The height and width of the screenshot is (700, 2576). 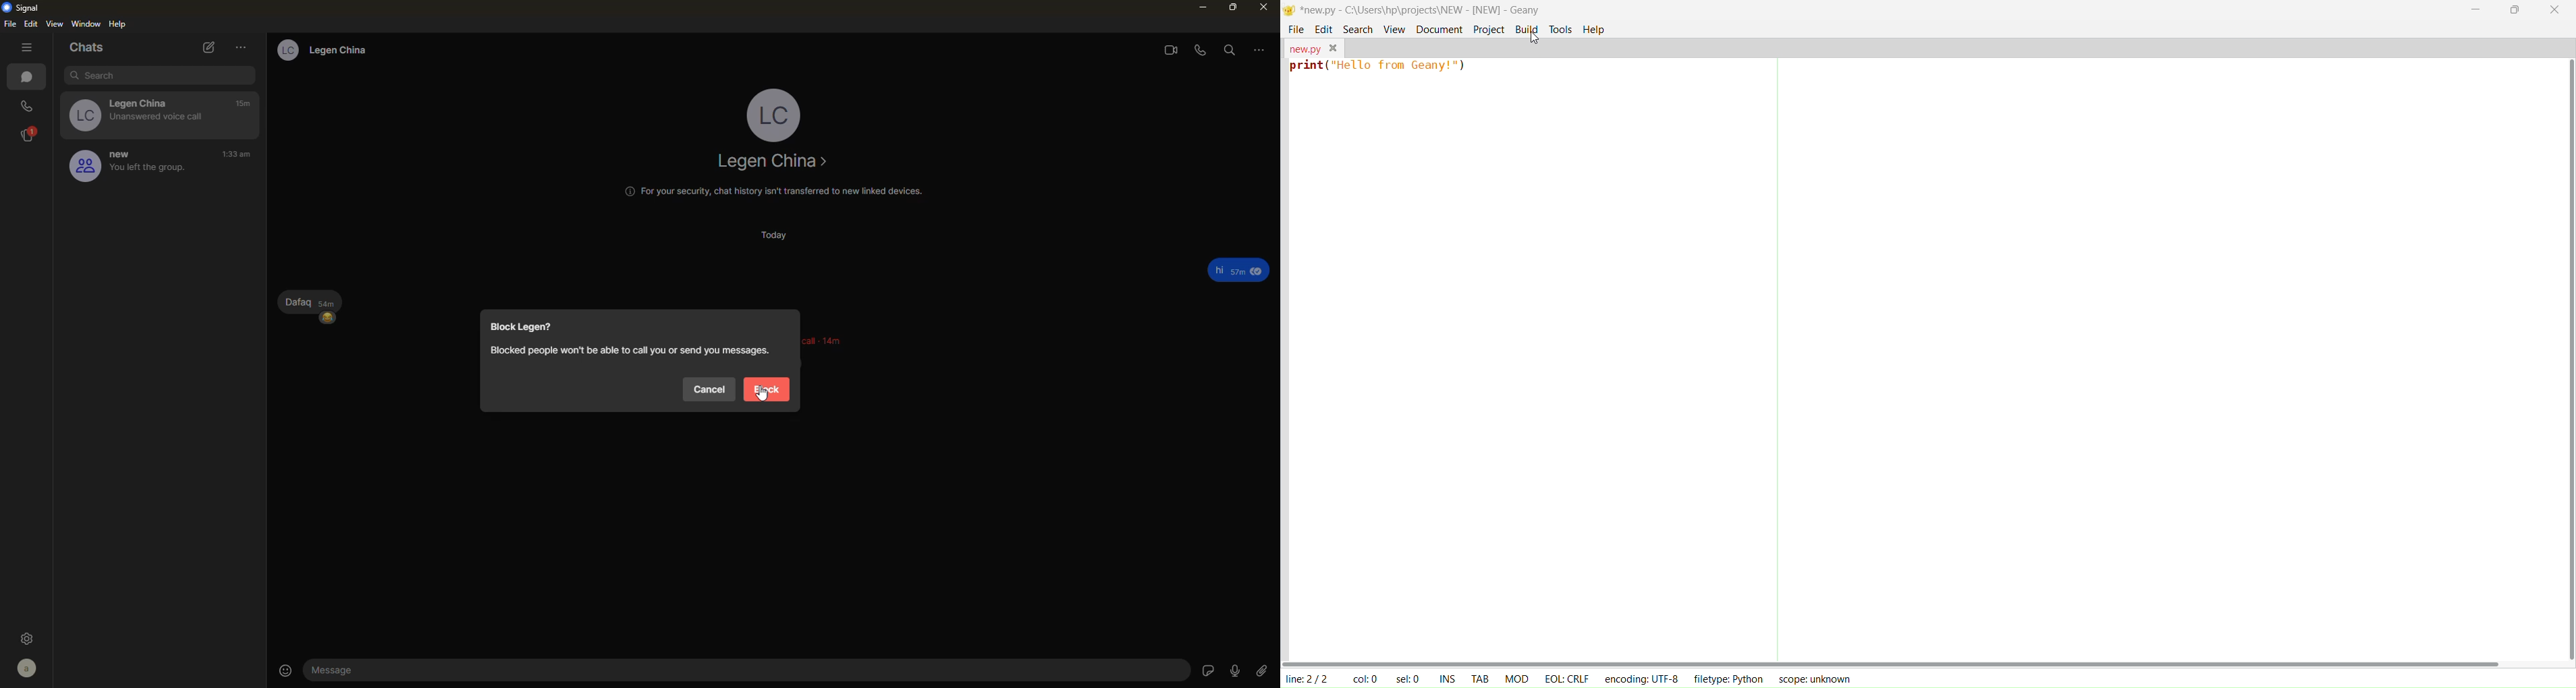 I want to click on emoji, so click(x=329, y=321).